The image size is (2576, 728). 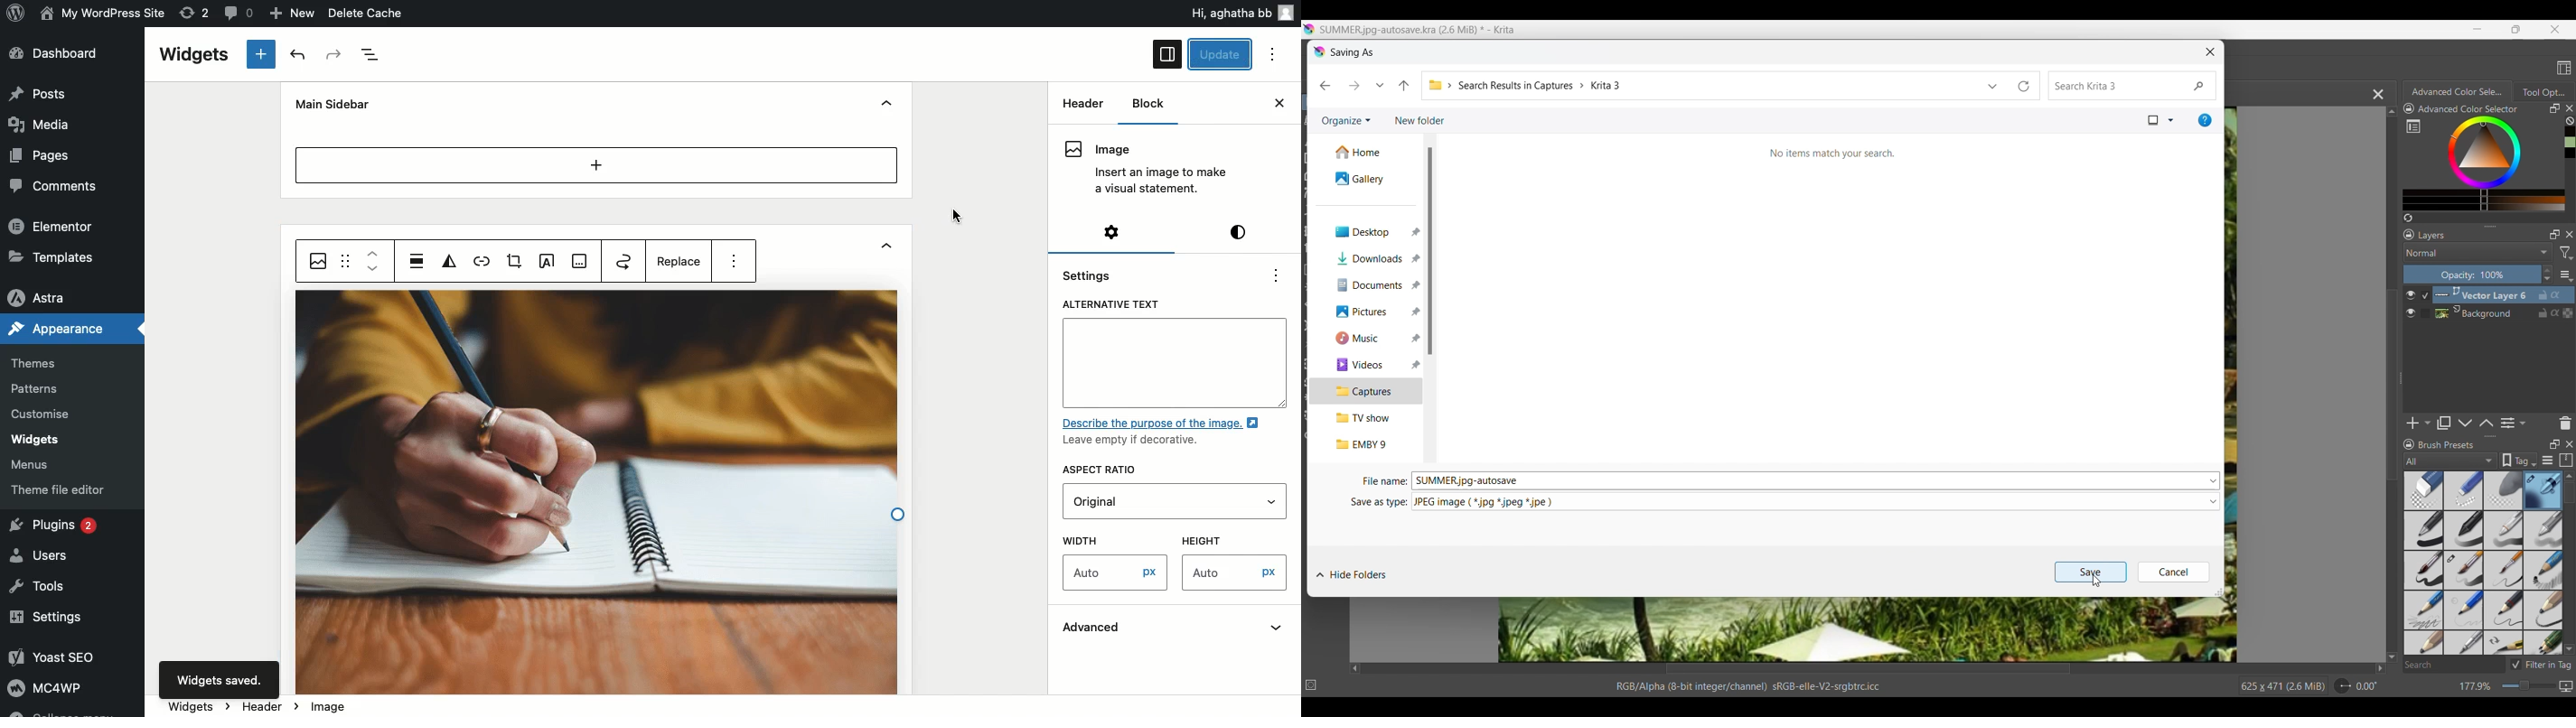 What do you see at coordinates (1320, 53) in the screenshot?
I see `Software logo` at bounding box center [1320, 53].